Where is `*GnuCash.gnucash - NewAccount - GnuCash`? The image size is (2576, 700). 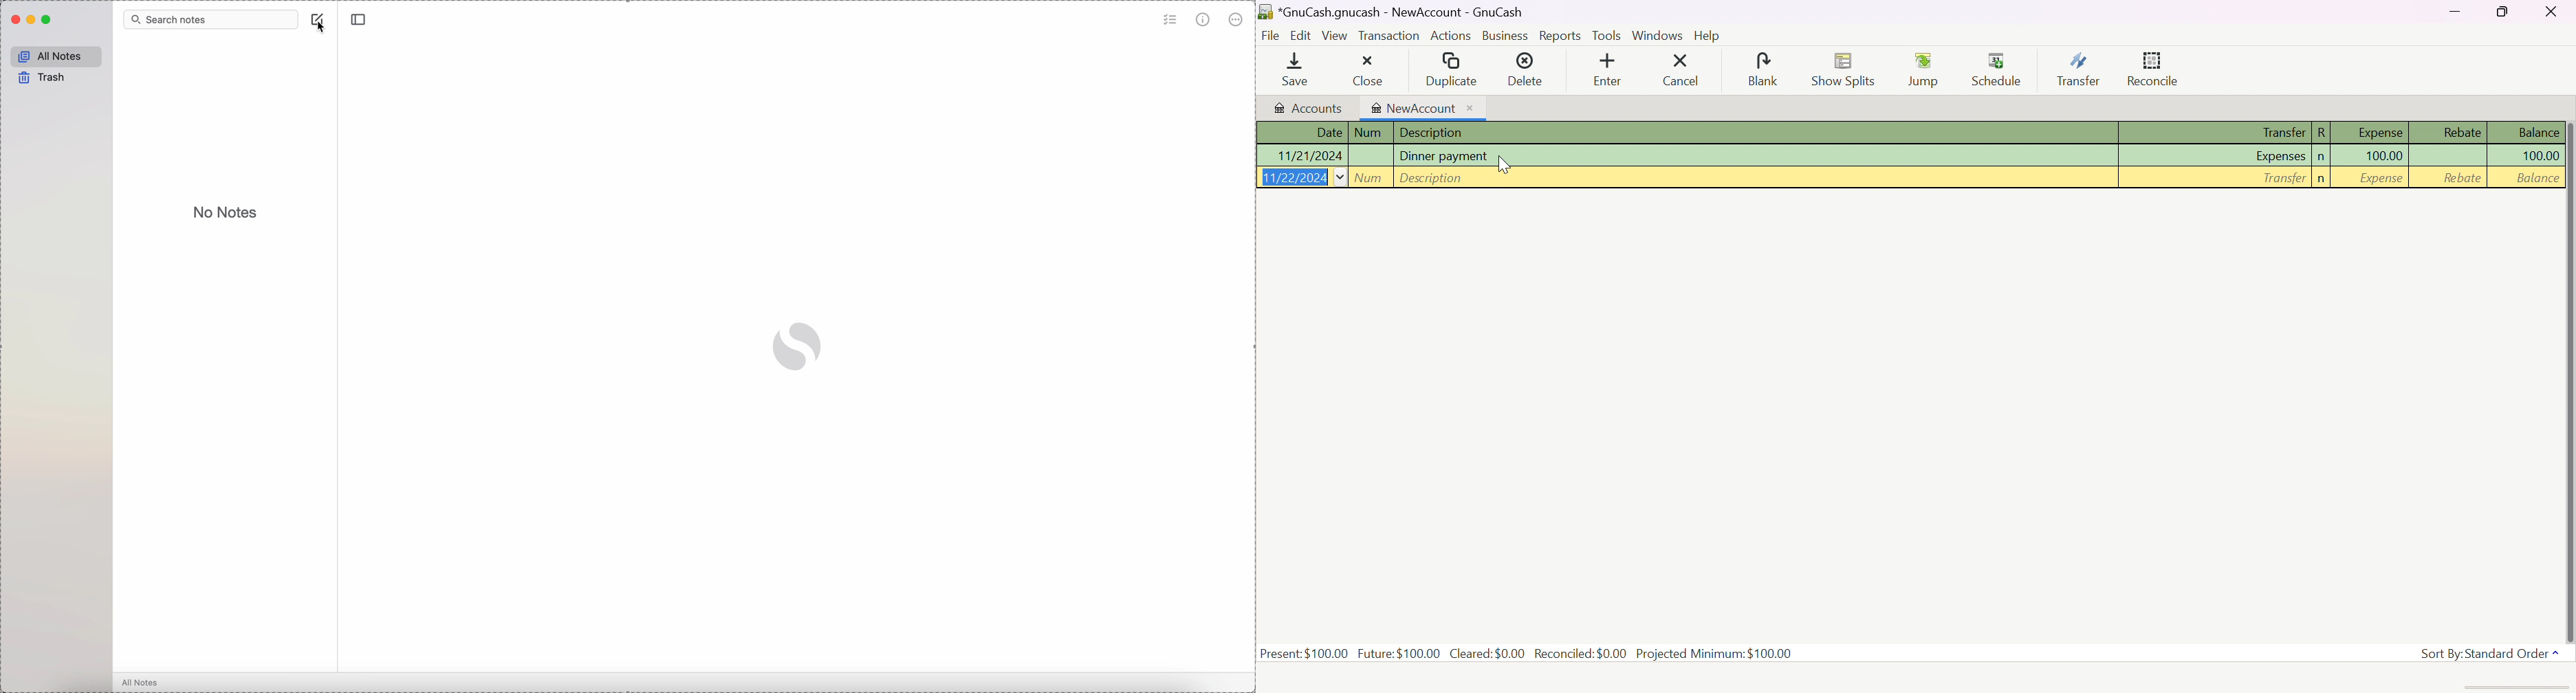
*GnuCash.gnucash - NewAccount - GnuCash is located at coordinates (1404, 12).